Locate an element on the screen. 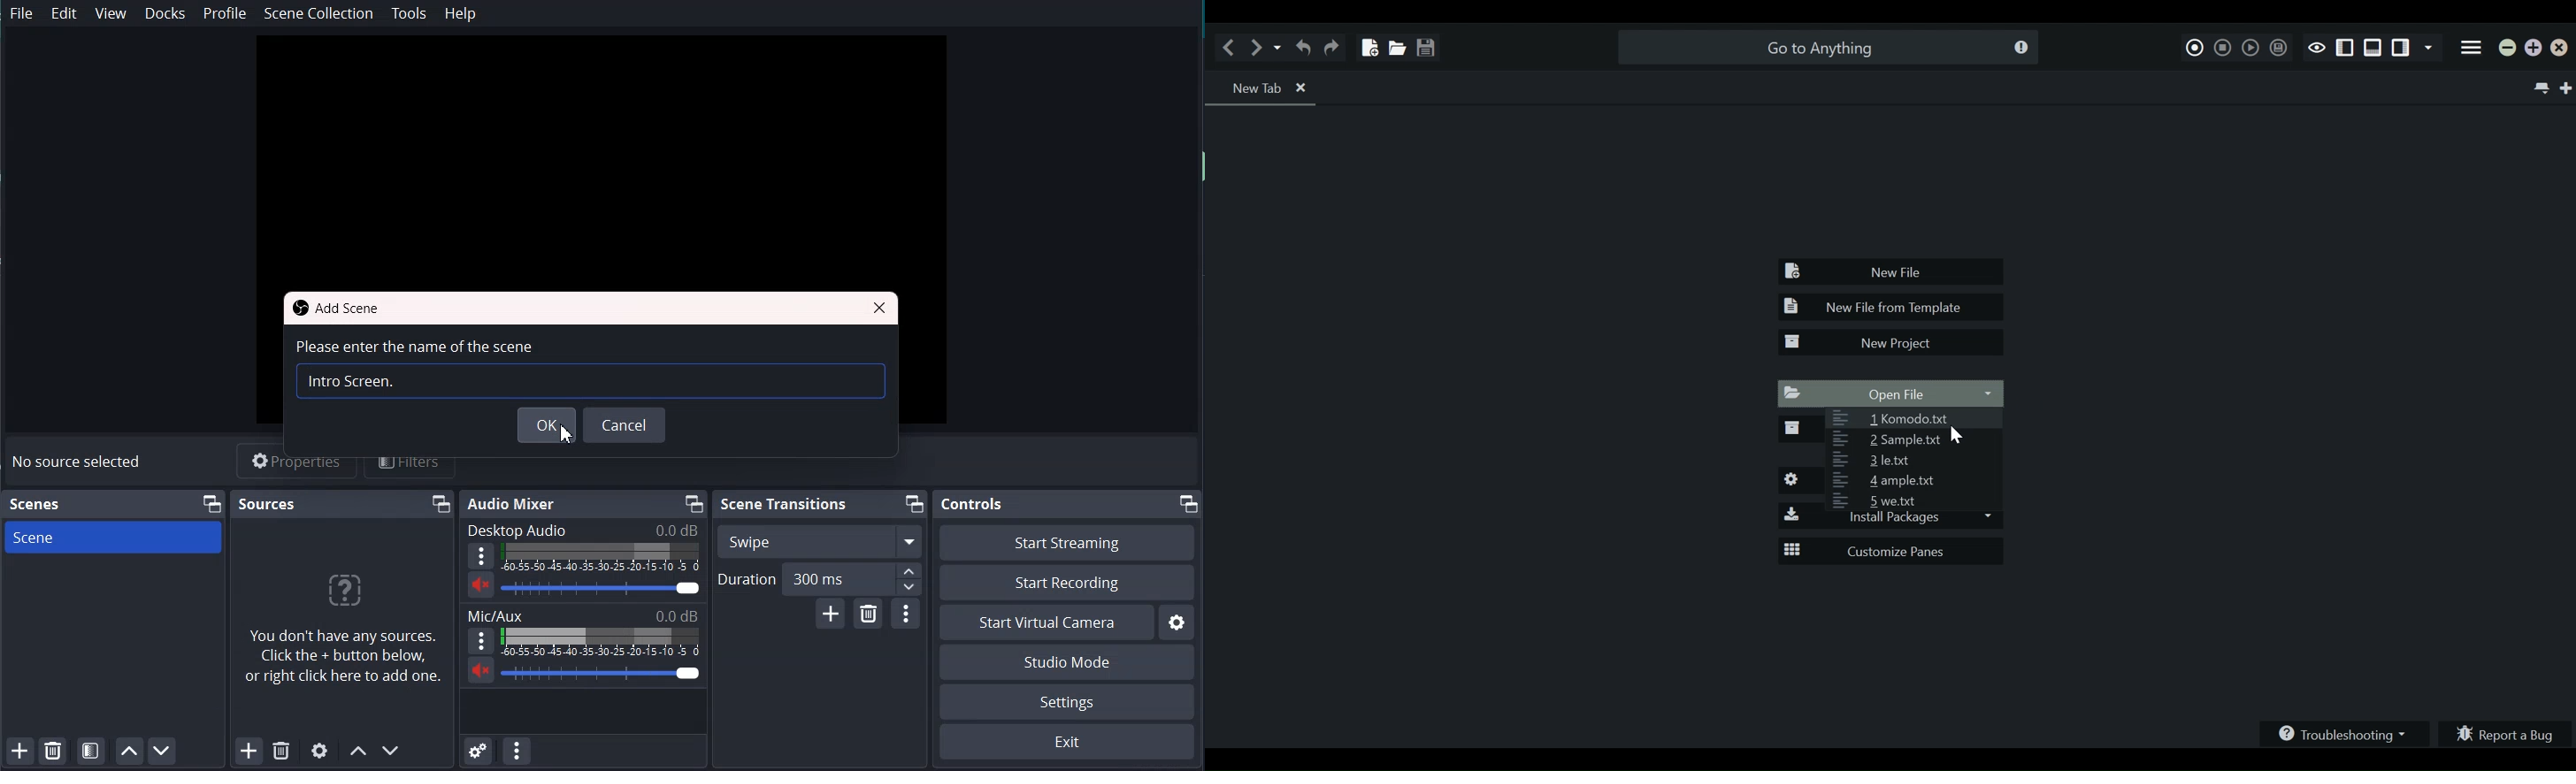 The width and height of the screenshot is (2576, 784). You don't have any sources.
Click the + button below,
or right click here to add one. is located at coordinates (345, 661).